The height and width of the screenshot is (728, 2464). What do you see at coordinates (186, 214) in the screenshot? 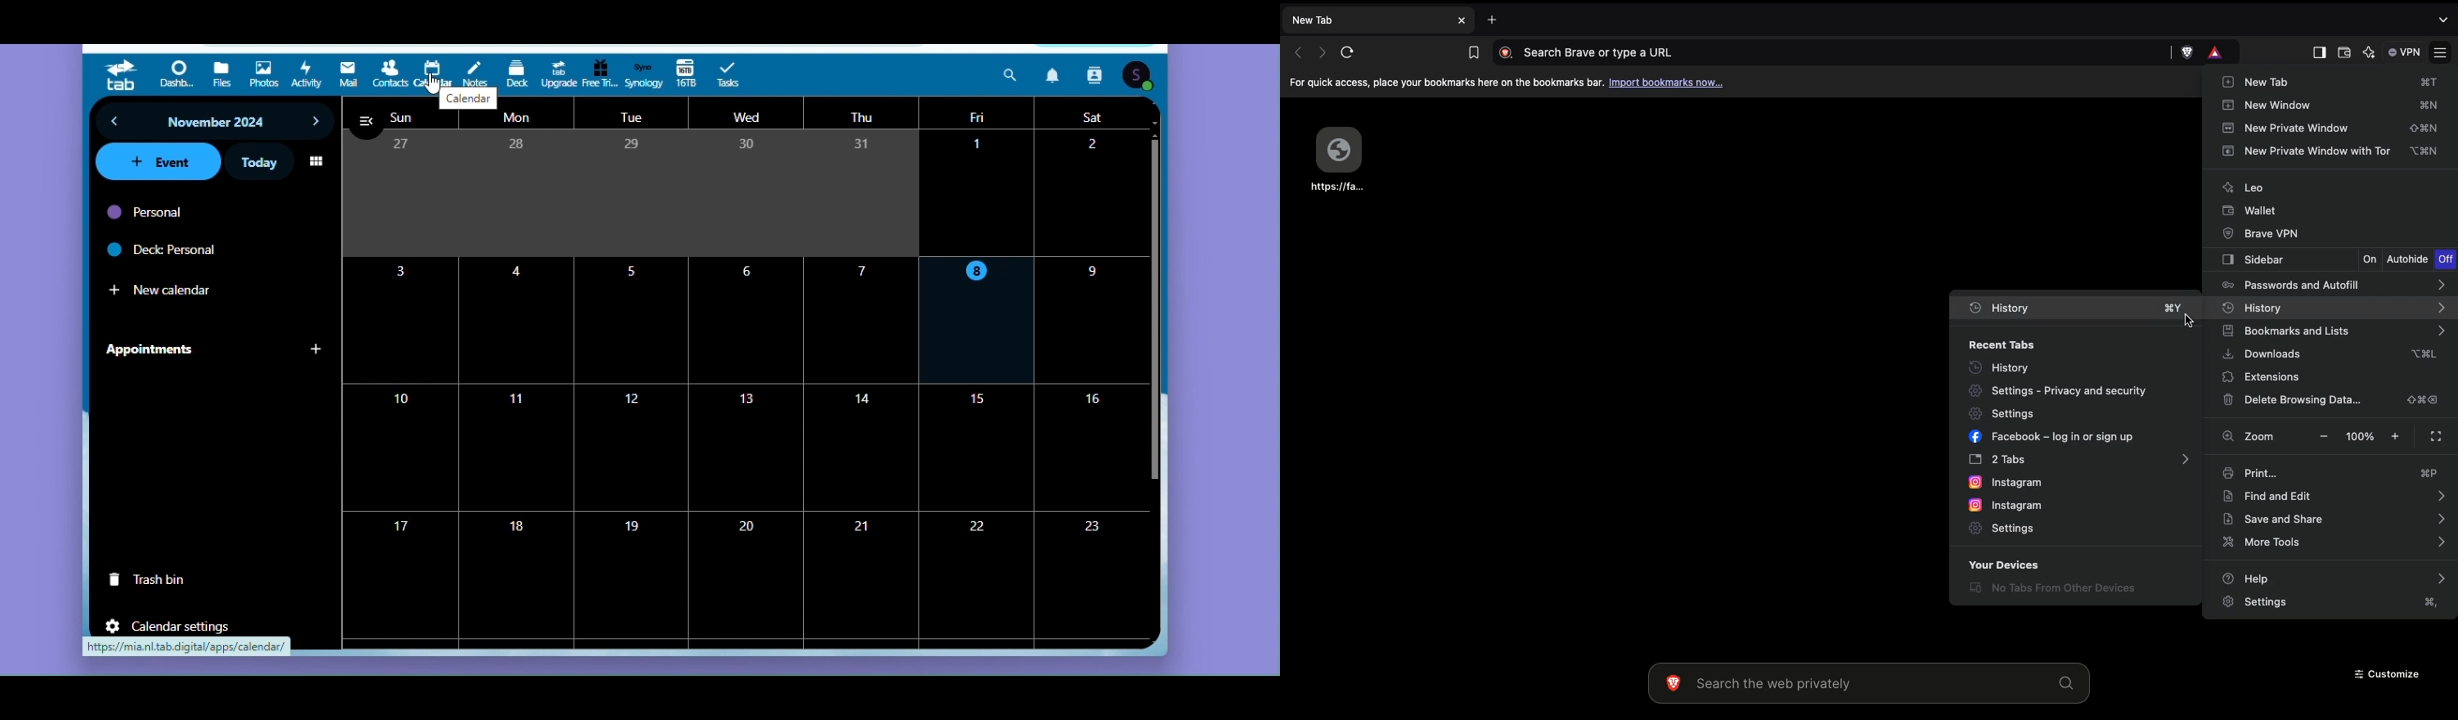
I see `Personal` at bounding box center [186, 214].